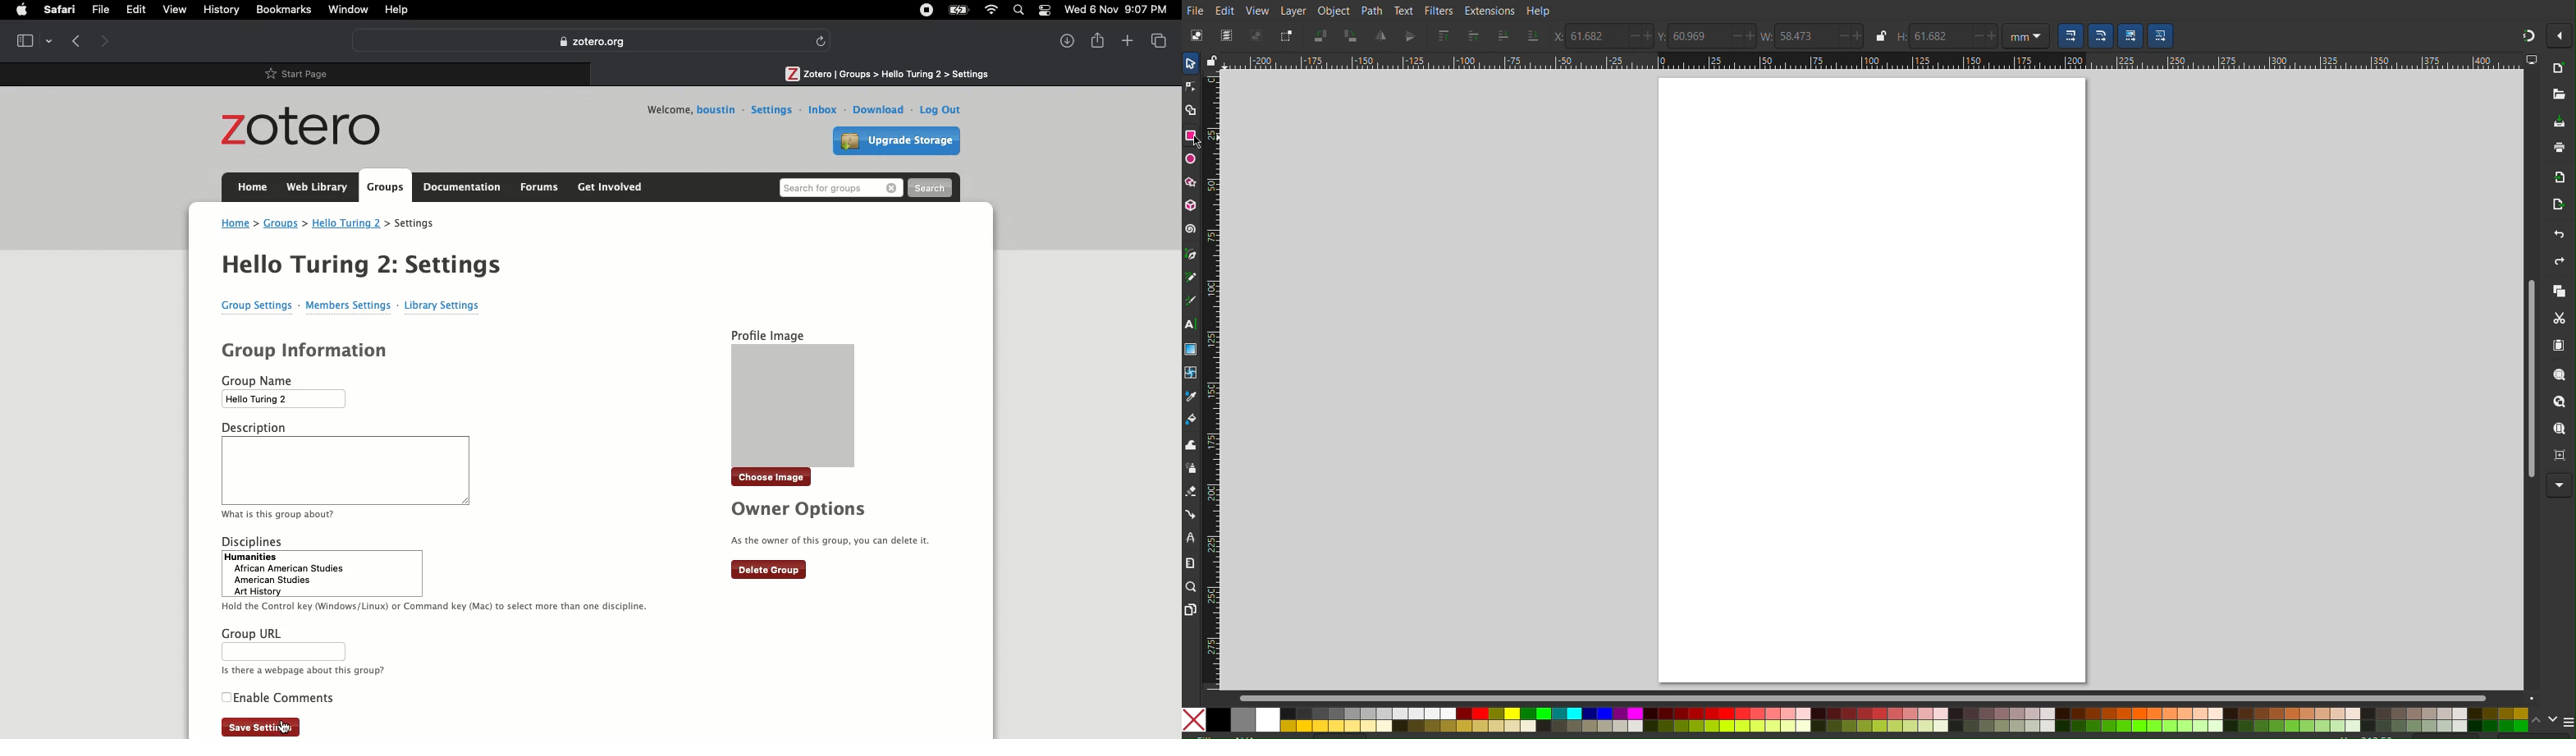  I want to click on increase/decrease, so click(1741, 36).